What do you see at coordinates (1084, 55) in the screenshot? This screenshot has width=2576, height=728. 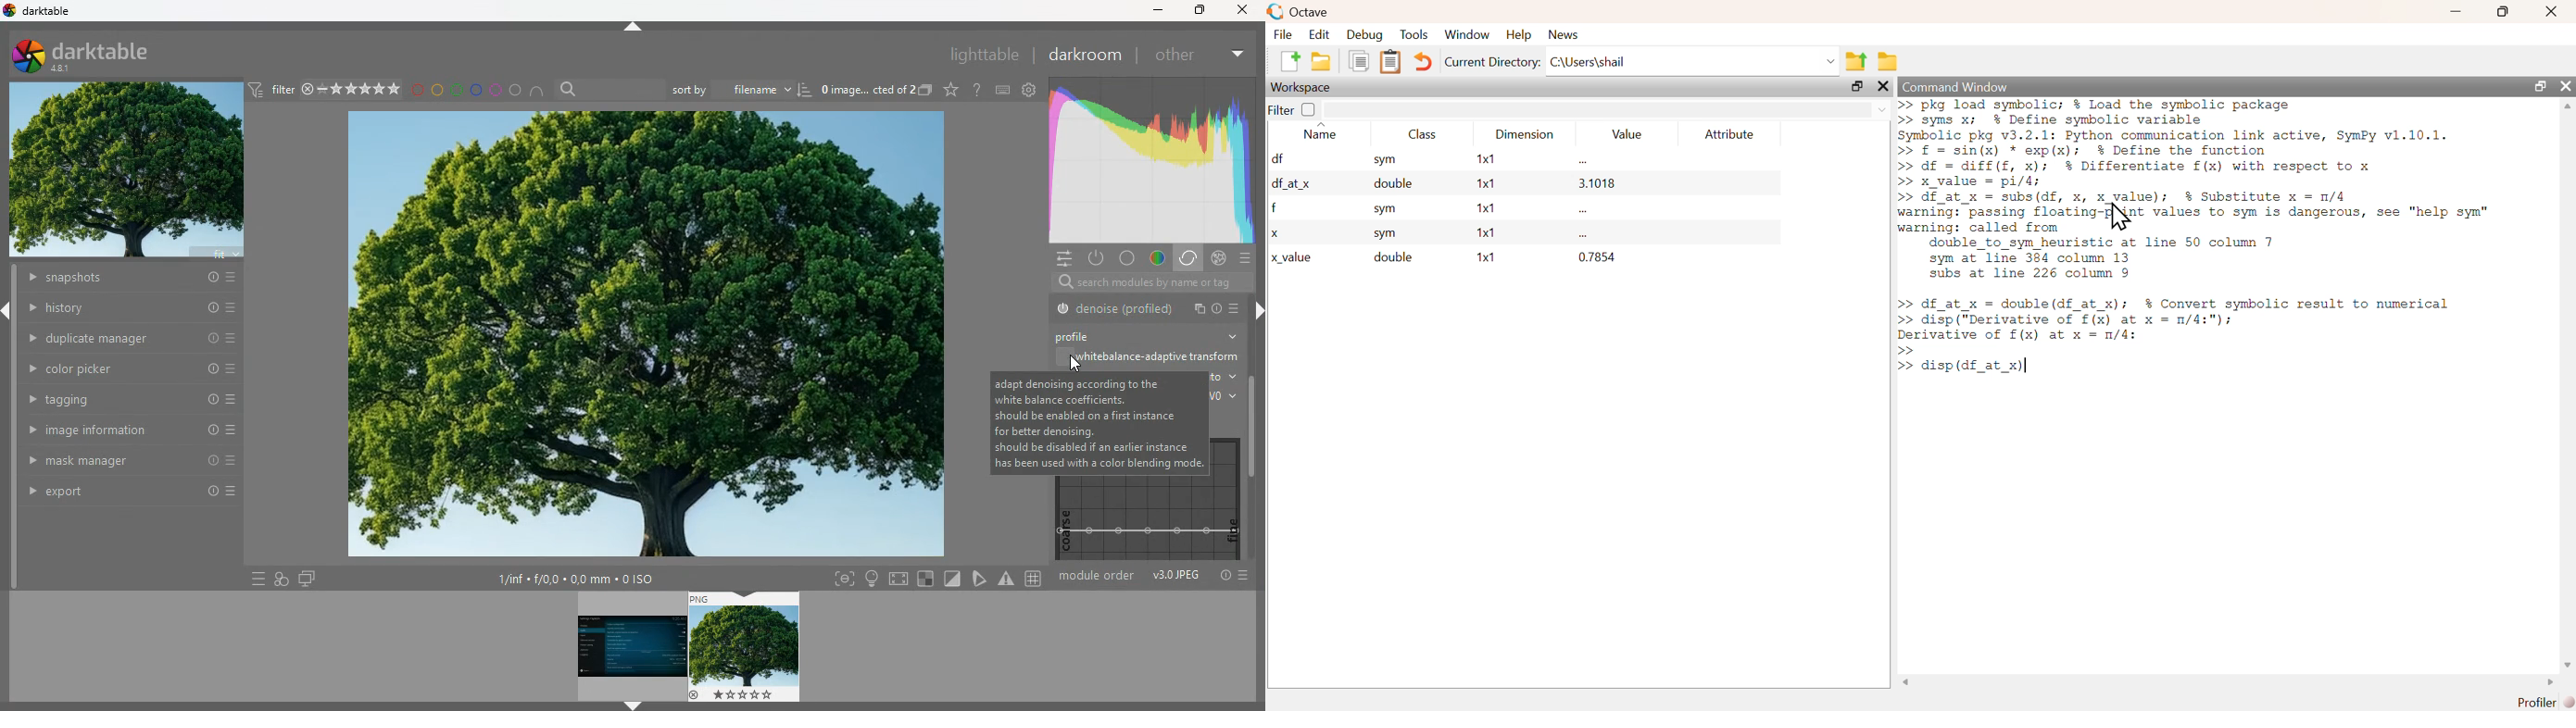 I see `darkroom` at bounding box center [1084, 55].